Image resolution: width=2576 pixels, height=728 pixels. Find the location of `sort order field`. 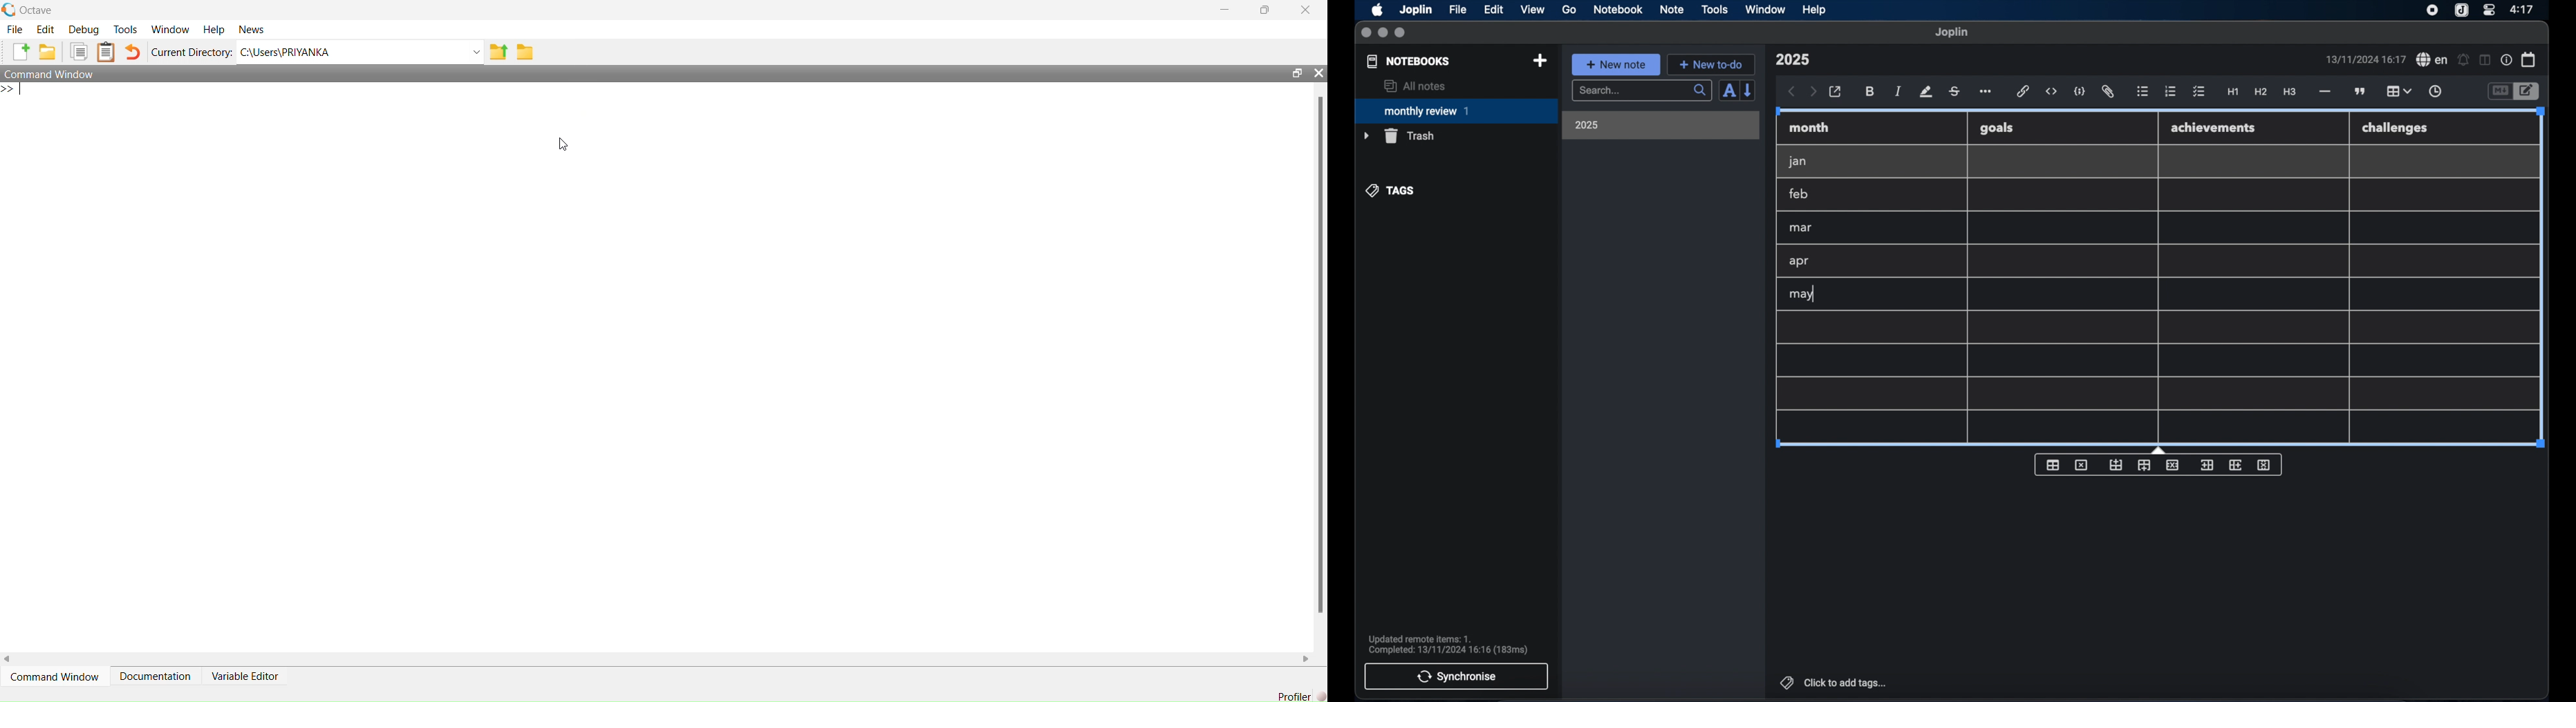

sort order field is located at coordinates (1729, 91).